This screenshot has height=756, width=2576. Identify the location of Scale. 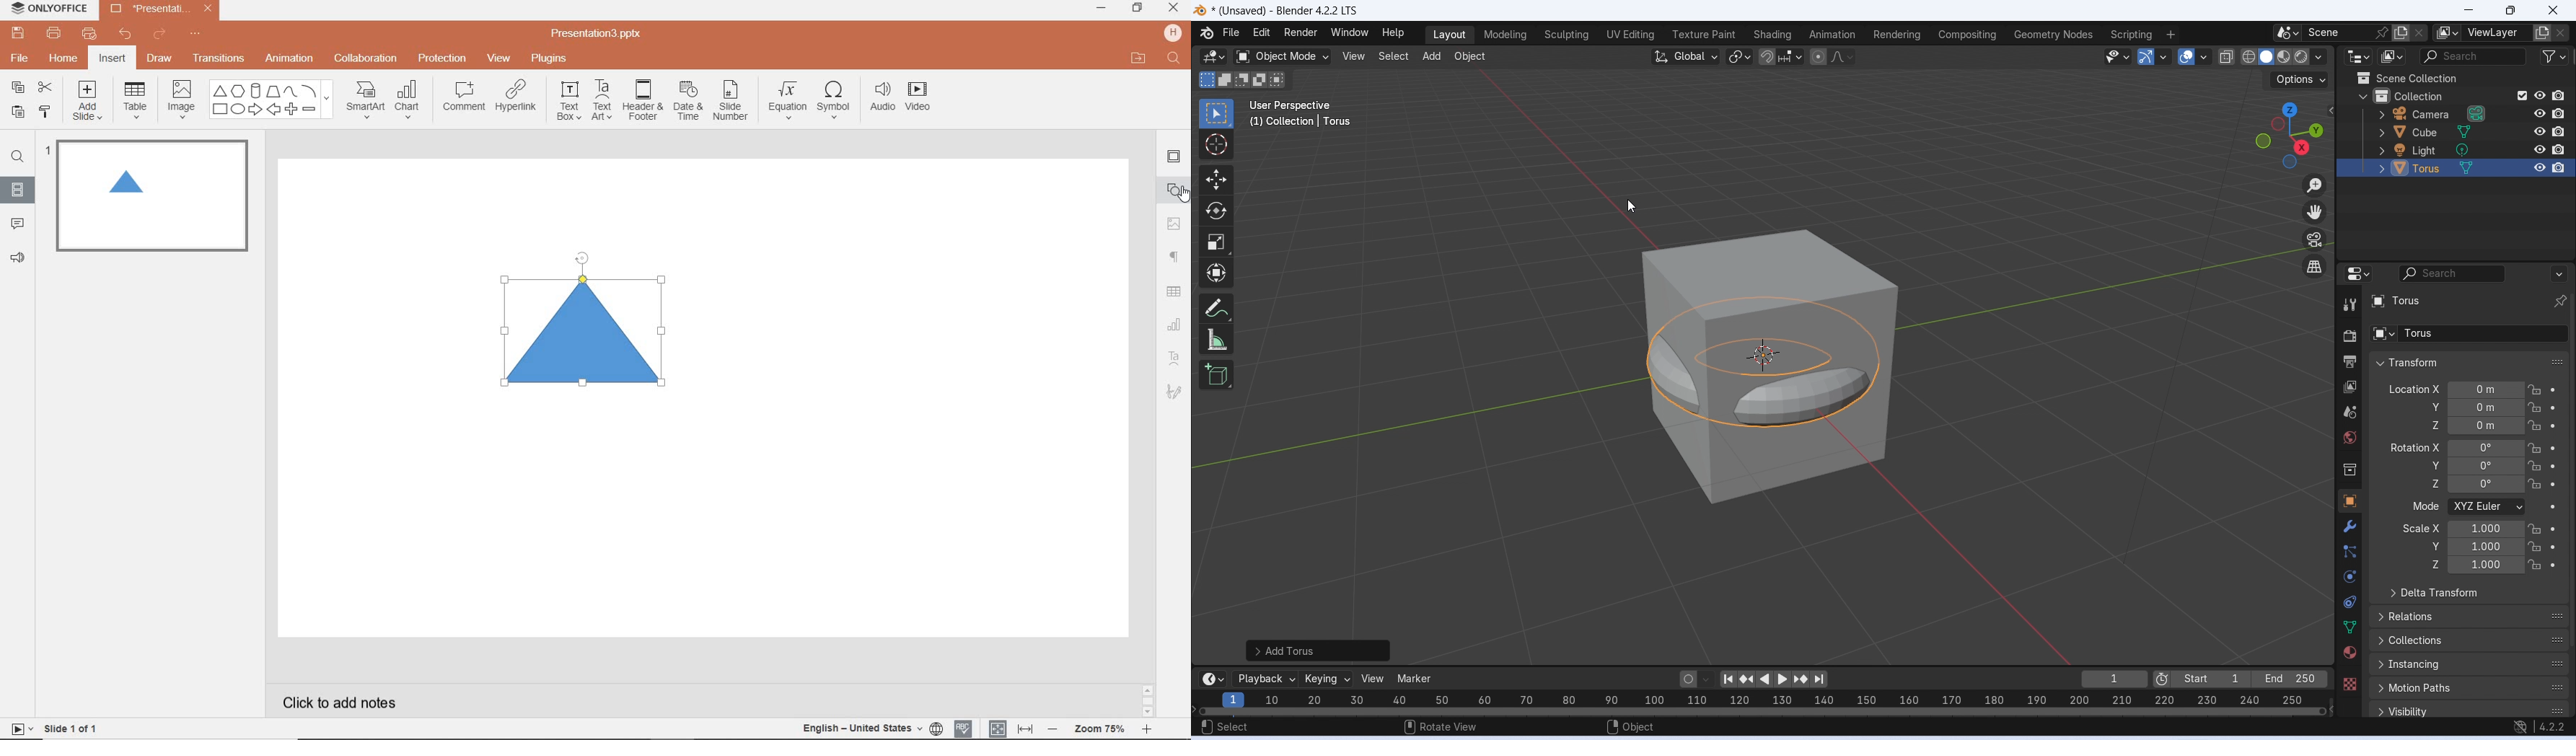
(1216, 243).